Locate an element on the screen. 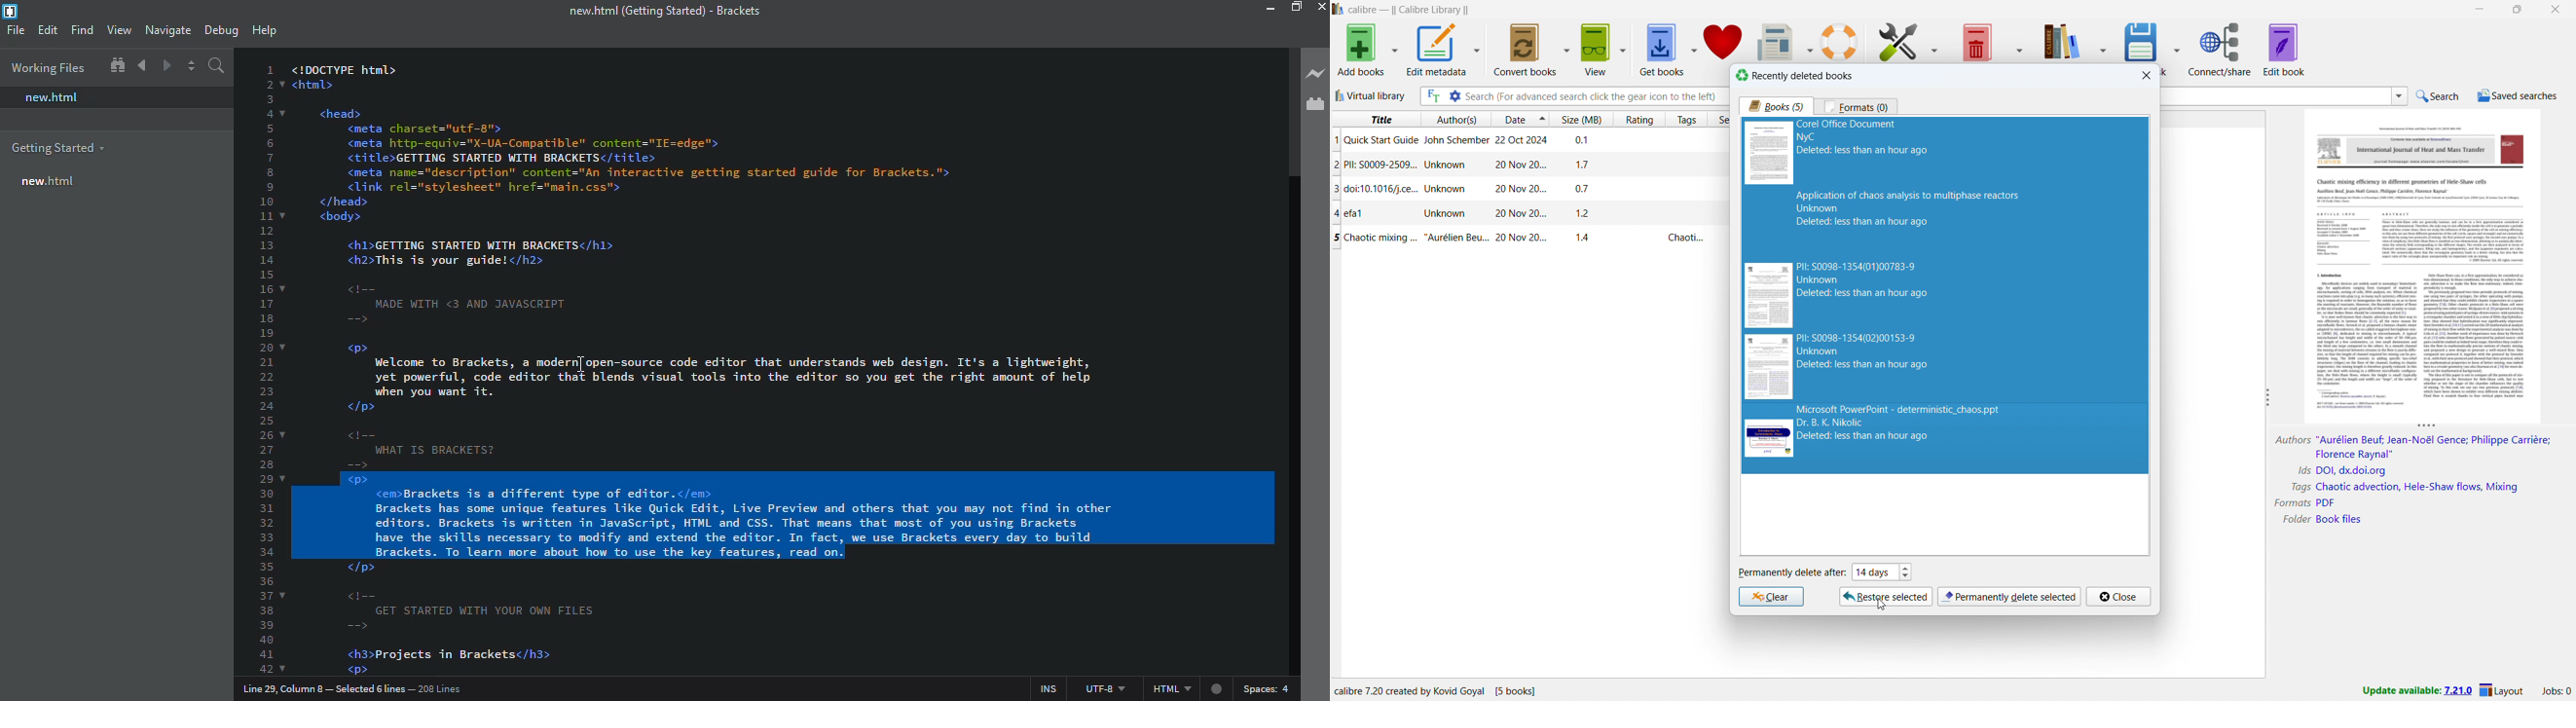 Image resolution: width=2576 pixels, height=728 pixels. permanently delete after is located at coordinates (1791, 573).